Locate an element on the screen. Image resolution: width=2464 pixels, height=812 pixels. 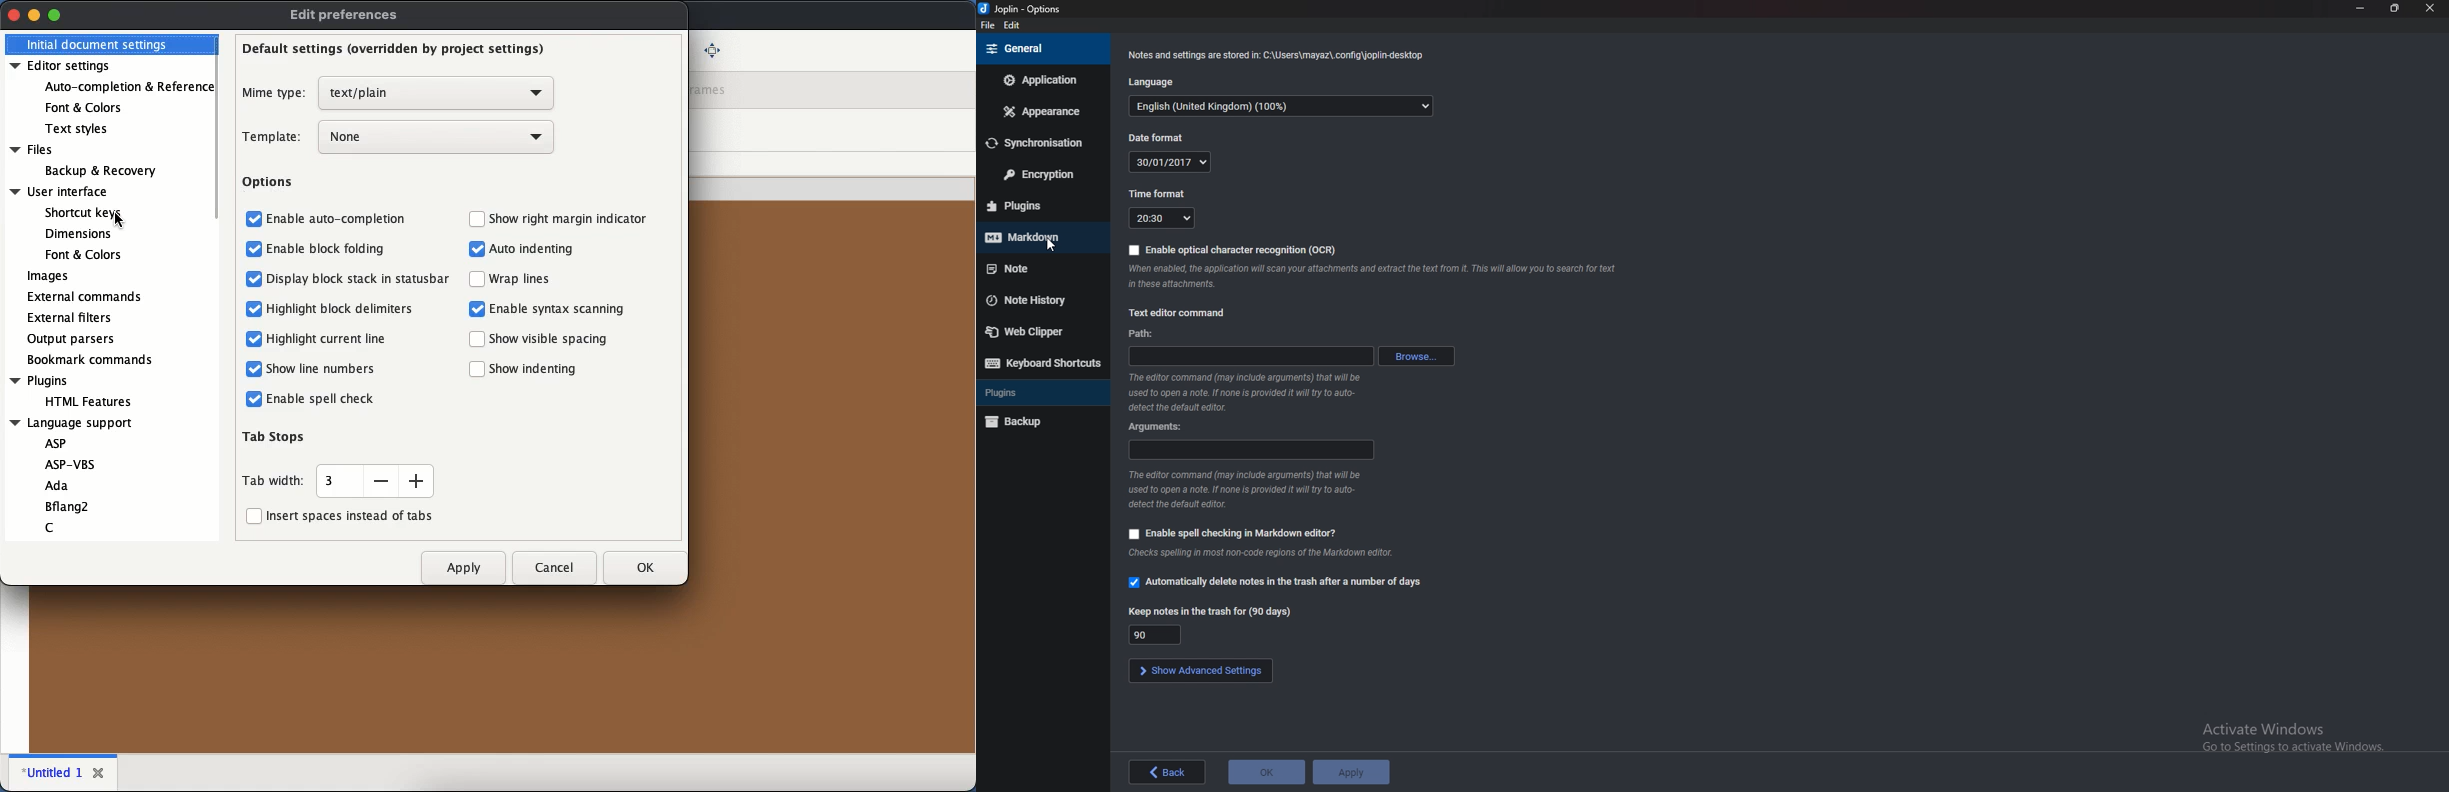
ok is located at coordinates (1265, 771).